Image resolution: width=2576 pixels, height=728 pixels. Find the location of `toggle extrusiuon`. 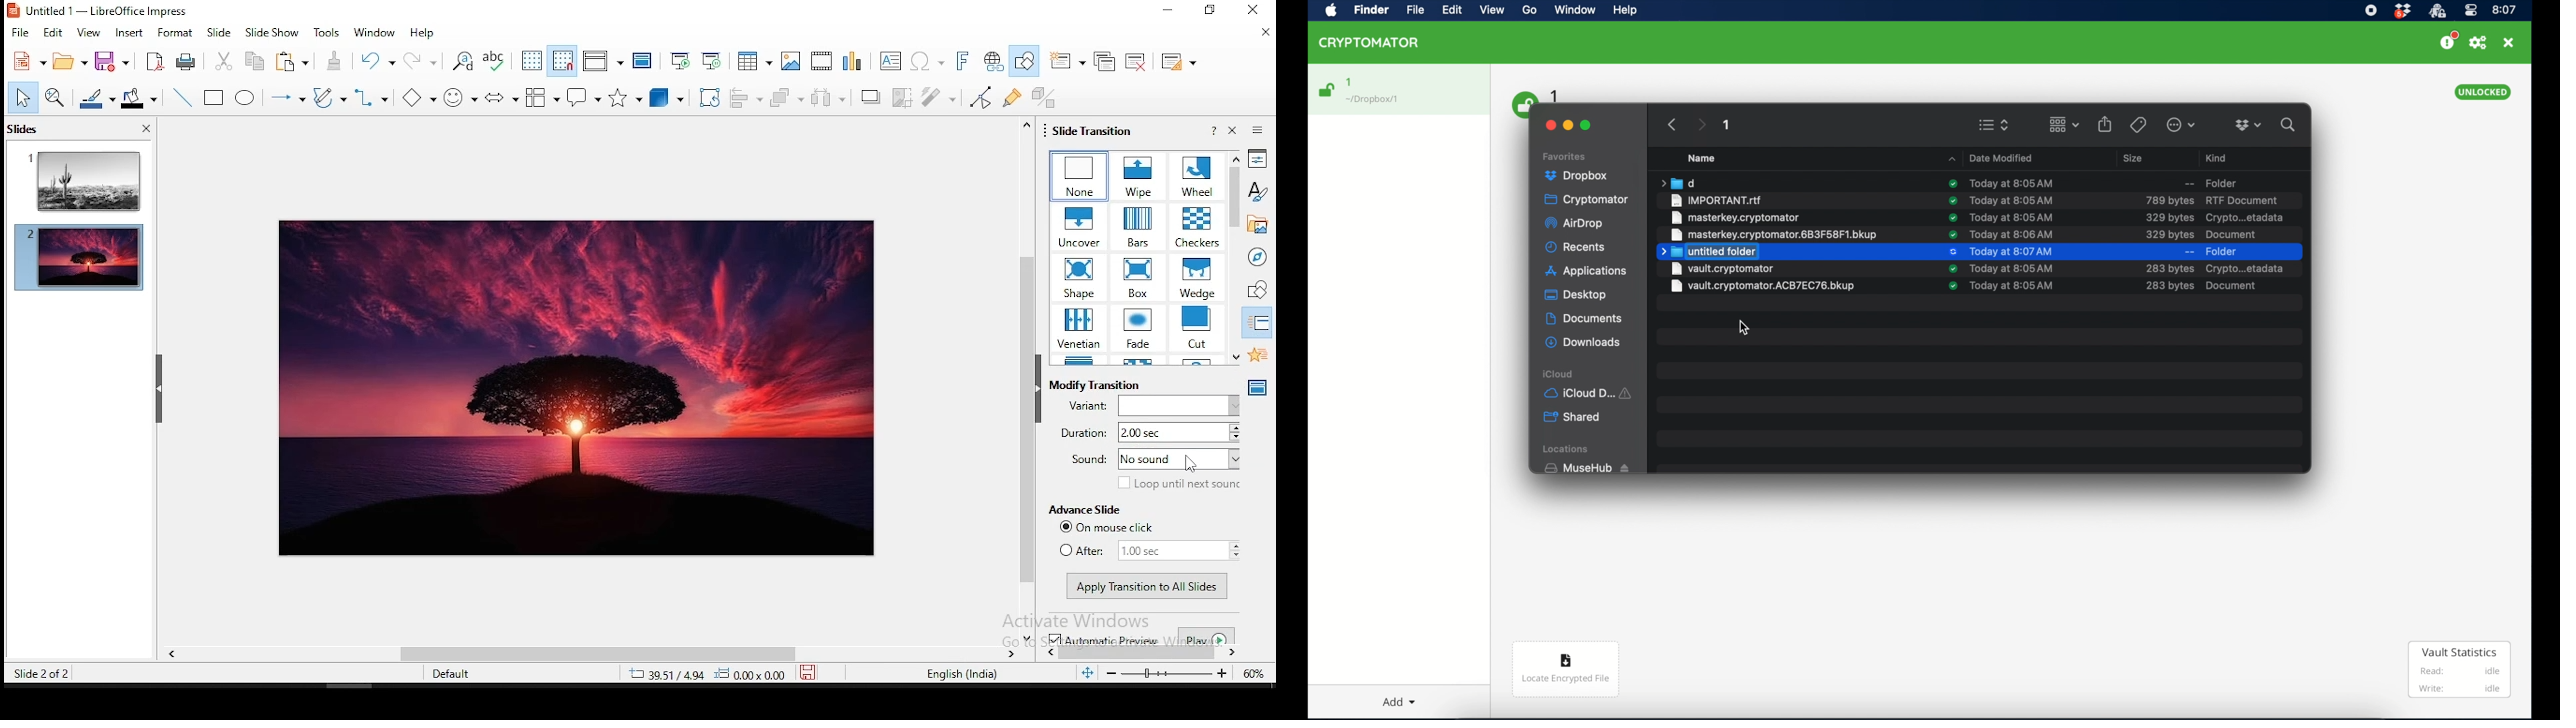

toggle extrusiuon is located at coordinates (1043, 96).